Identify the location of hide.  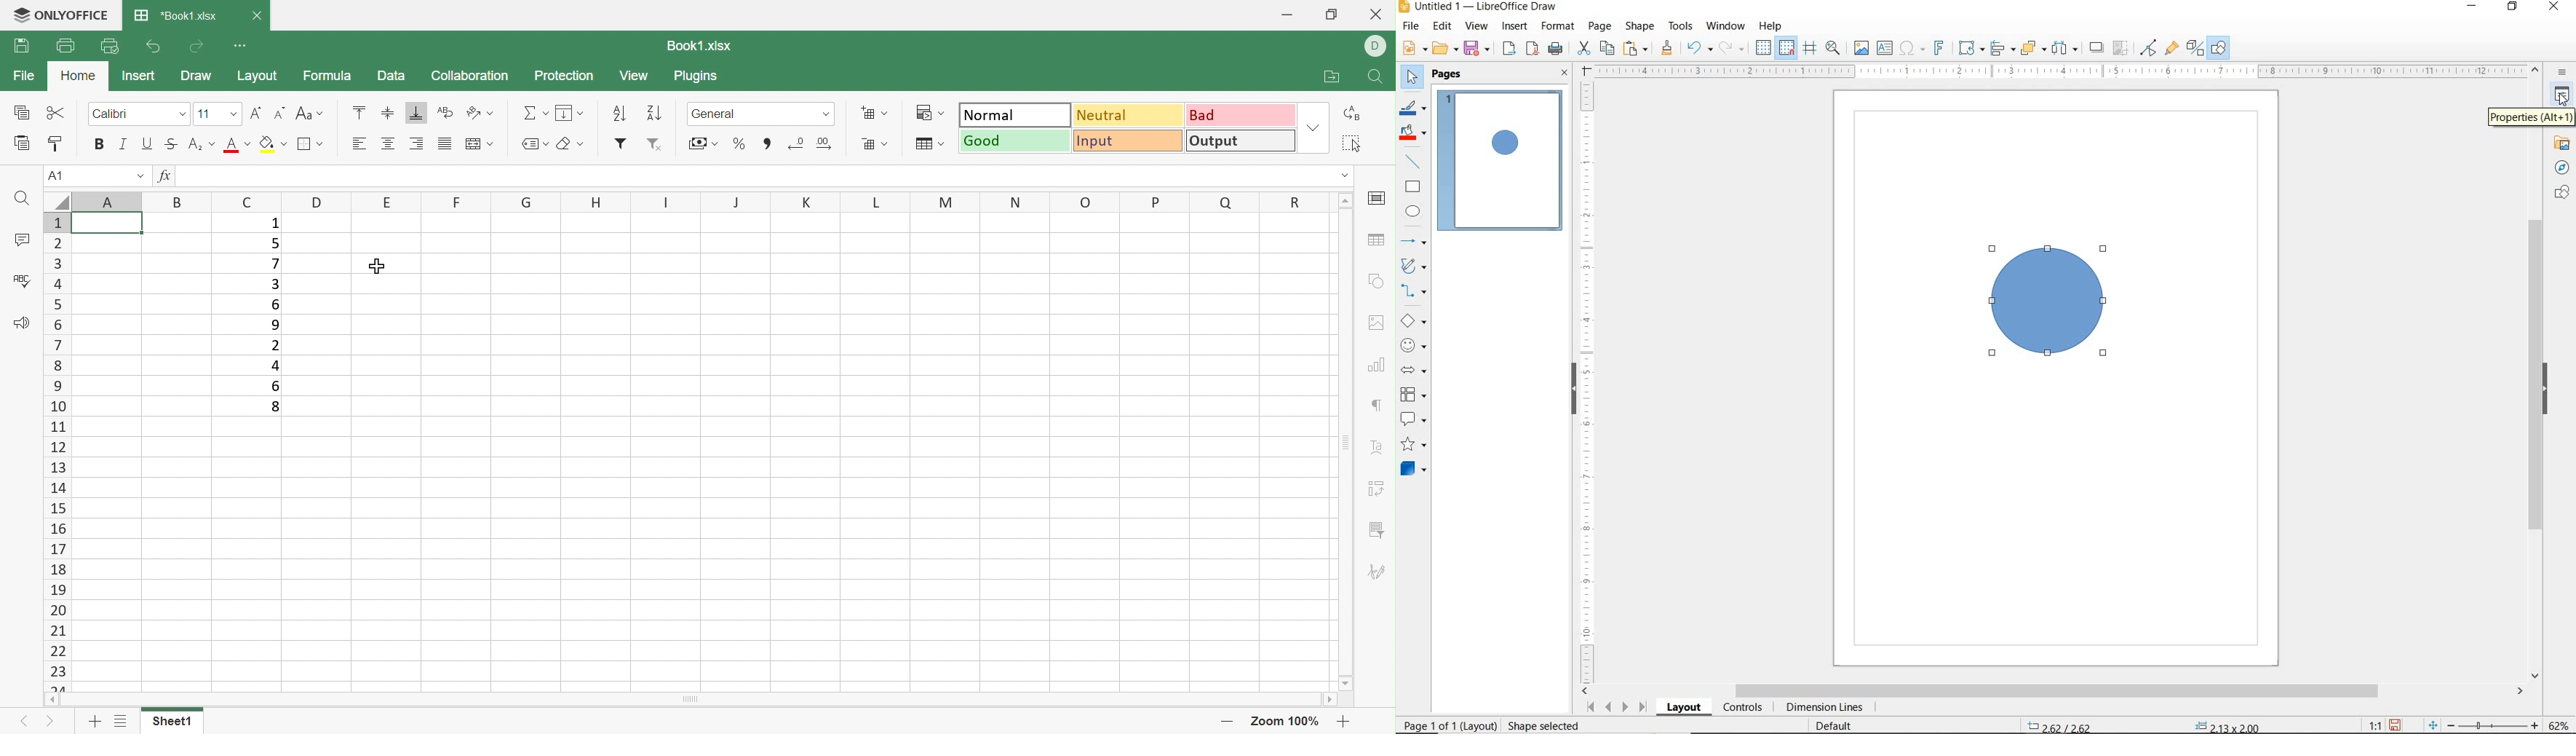
(1566, 391).